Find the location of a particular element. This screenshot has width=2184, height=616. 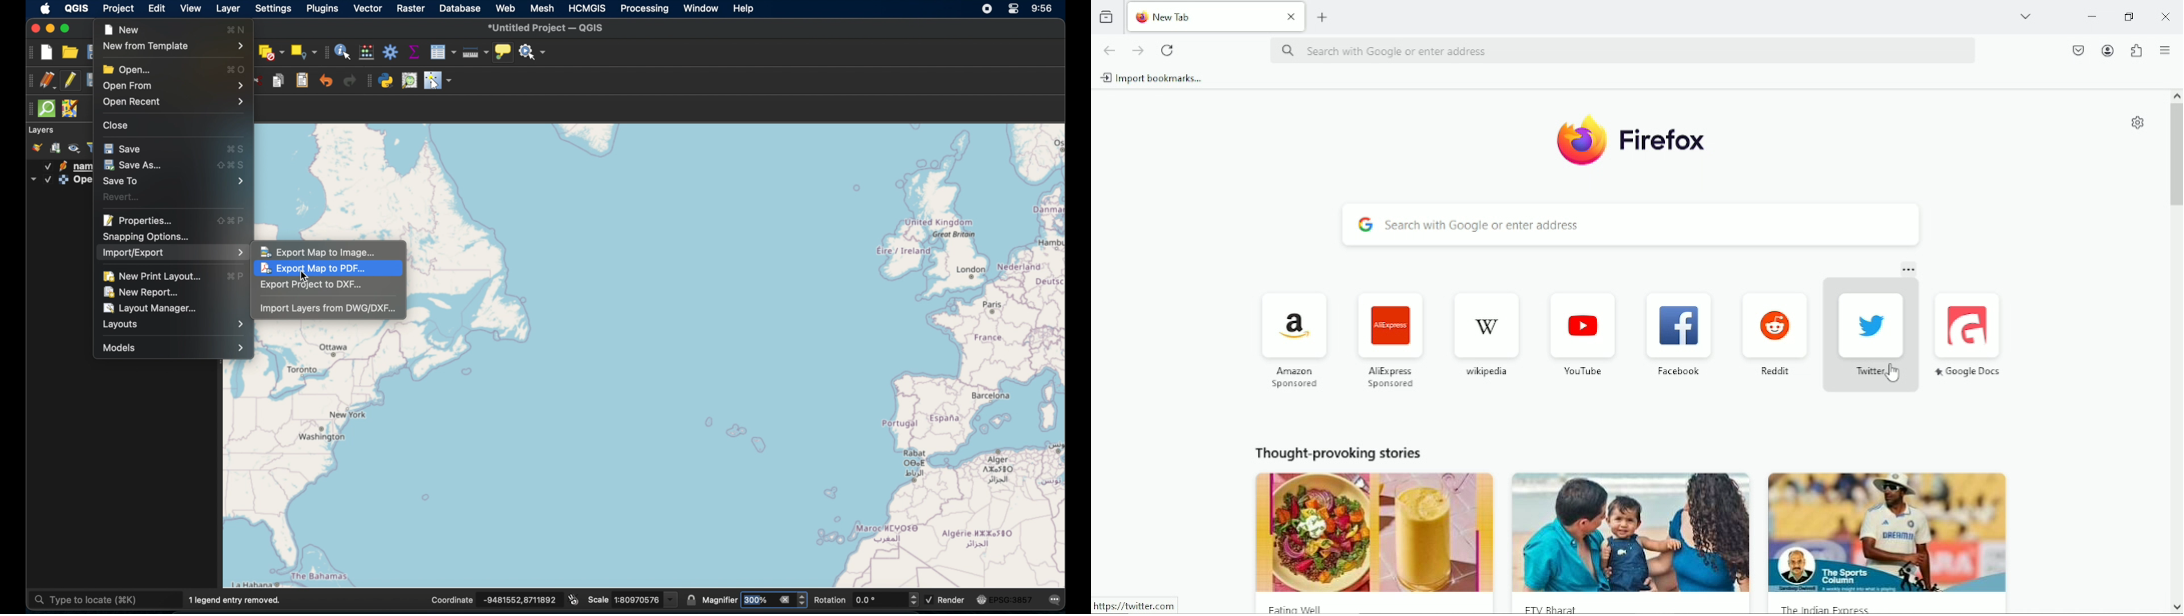

maximize is located at coordinates (68, 29).